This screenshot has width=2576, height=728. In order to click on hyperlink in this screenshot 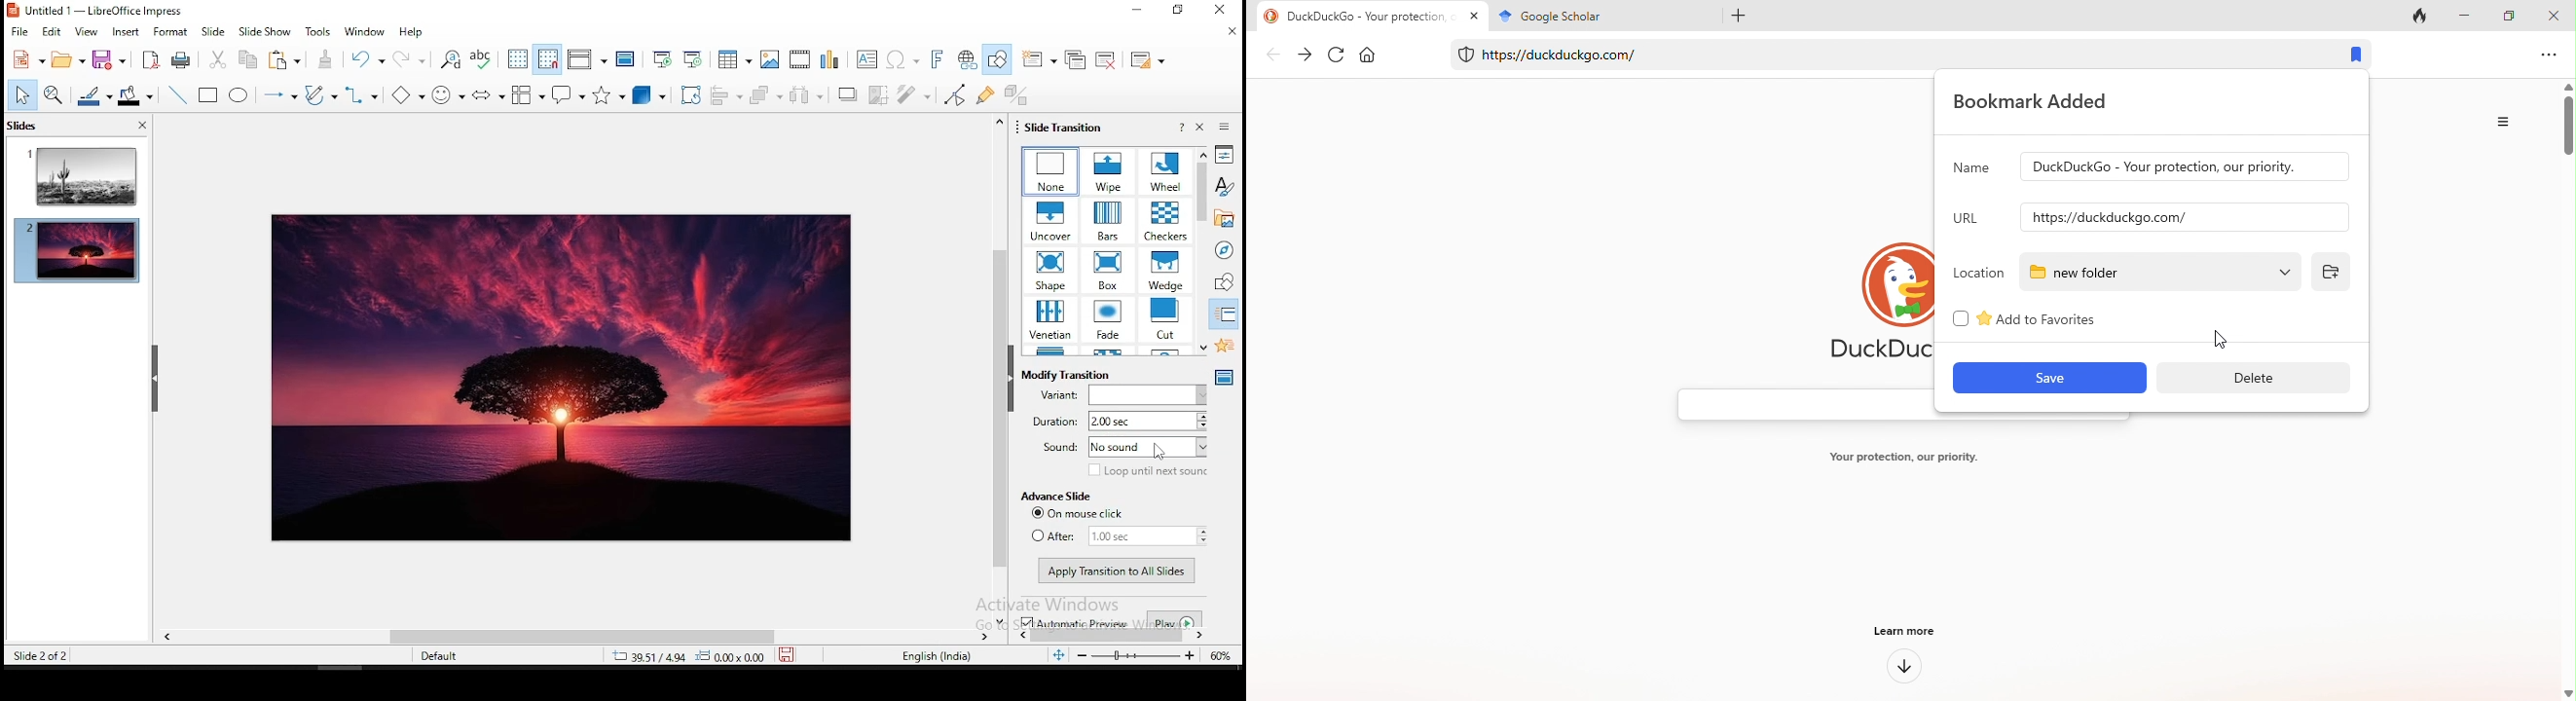, I will do `click(969, 58)`.